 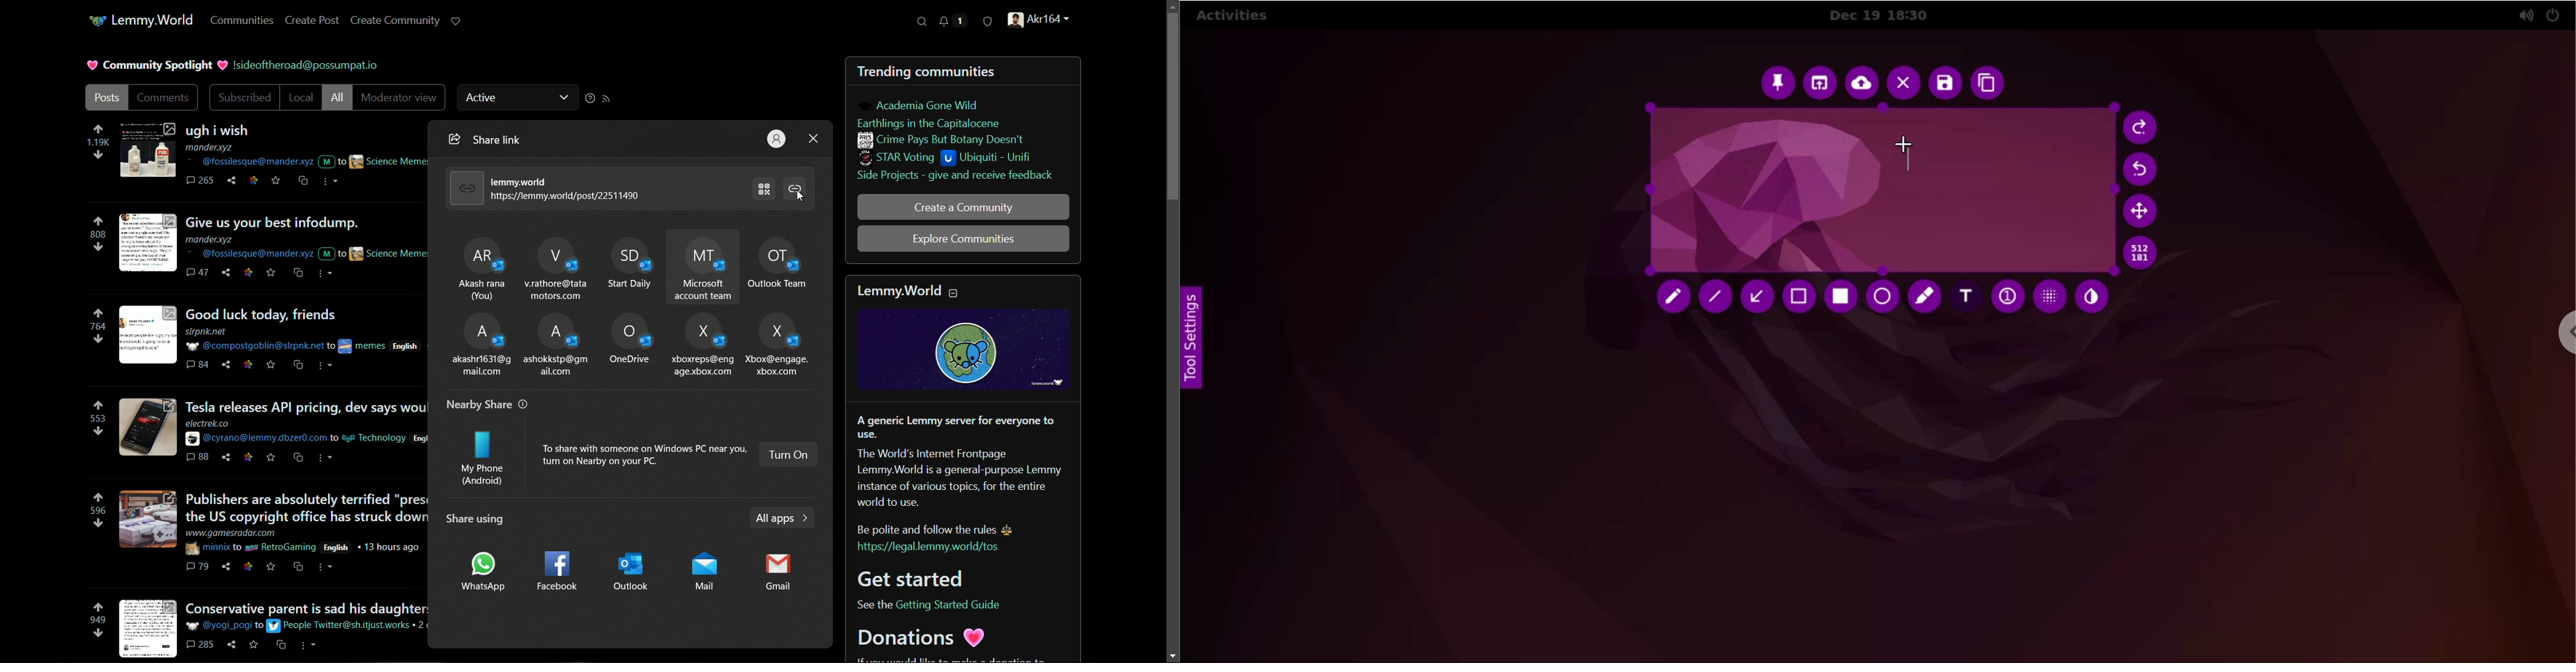 I want to click on 553, so click(x=95, y=419).